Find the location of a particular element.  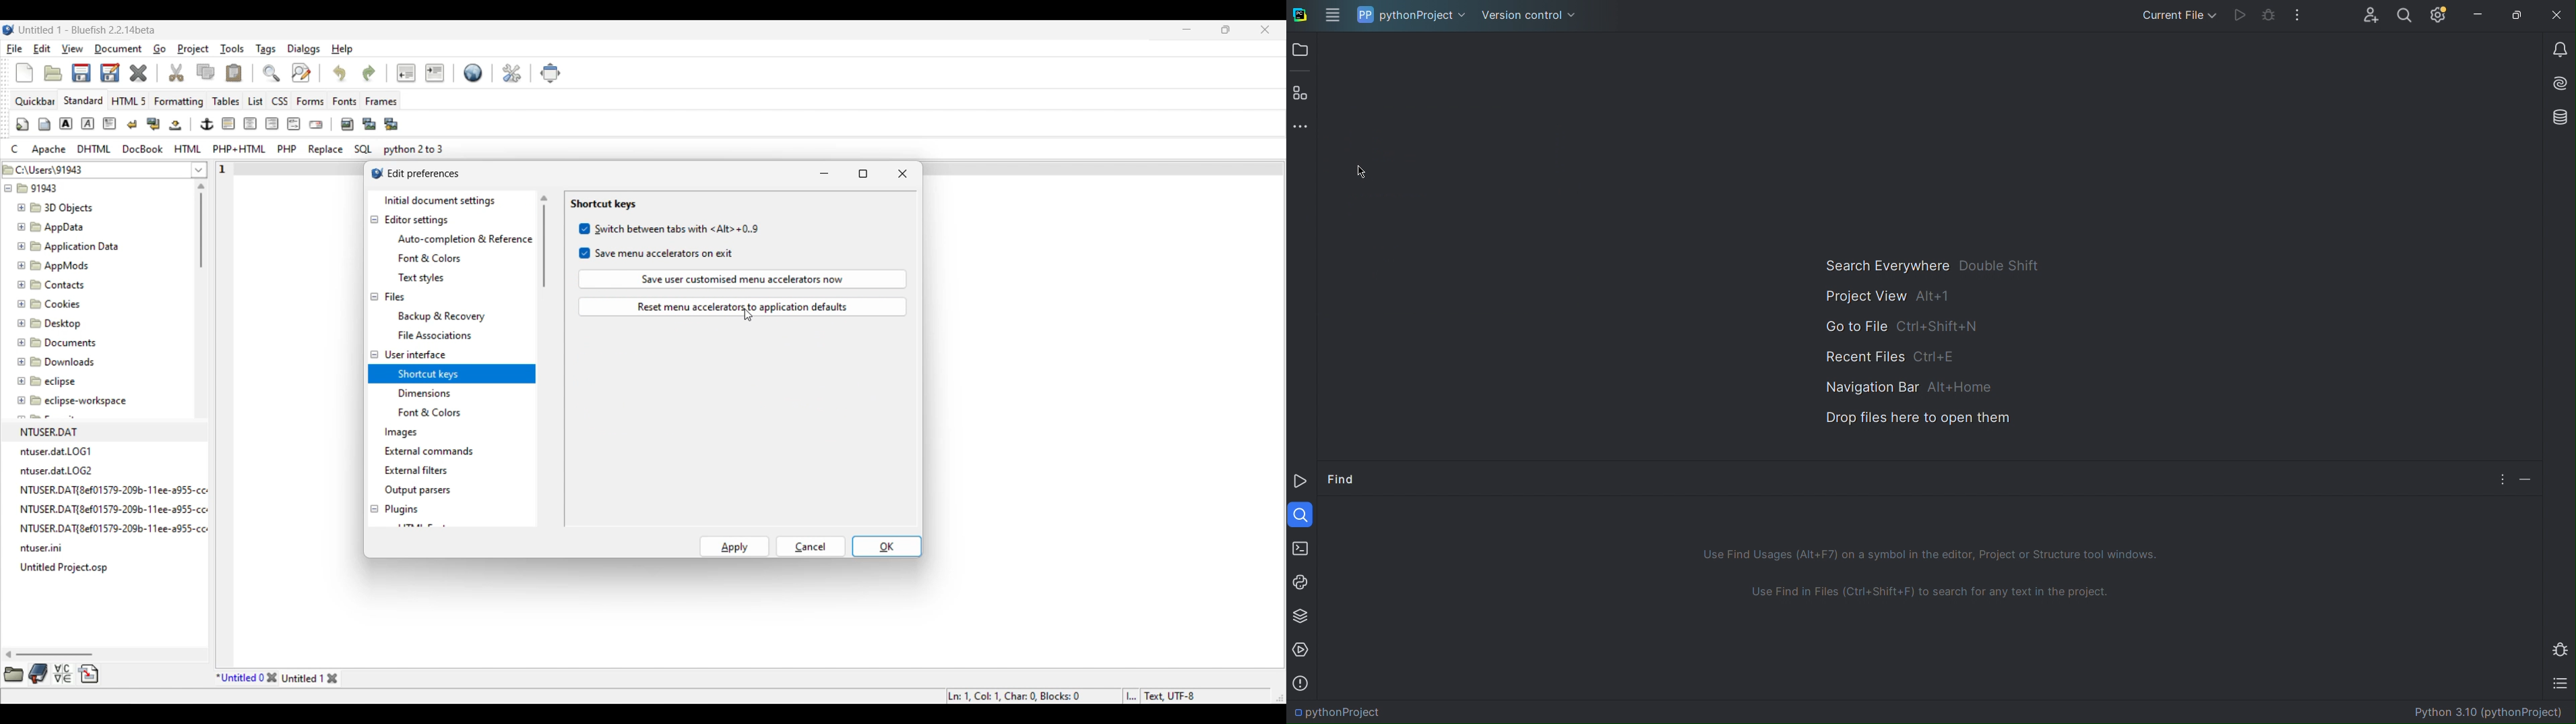

User interface setting is located at coordinates (415, 355).